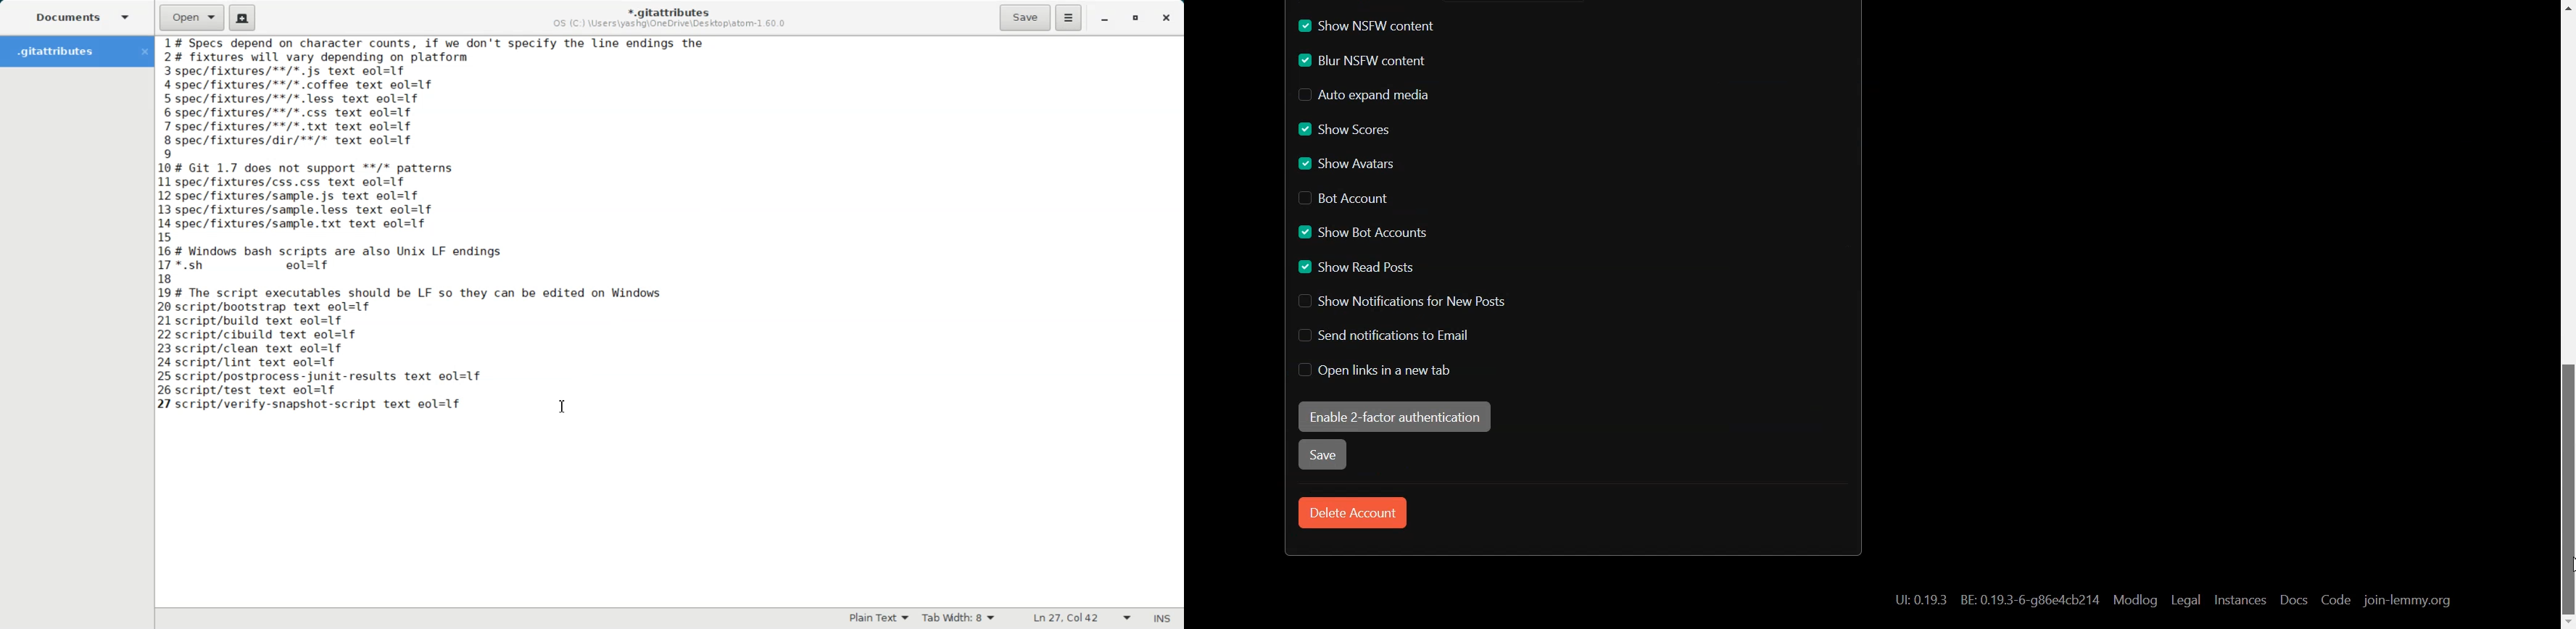 This screenshot has width=2576, height=644. Describe the element at coordinates (2336, 600) in the screenshot. I see `Code` at that location.